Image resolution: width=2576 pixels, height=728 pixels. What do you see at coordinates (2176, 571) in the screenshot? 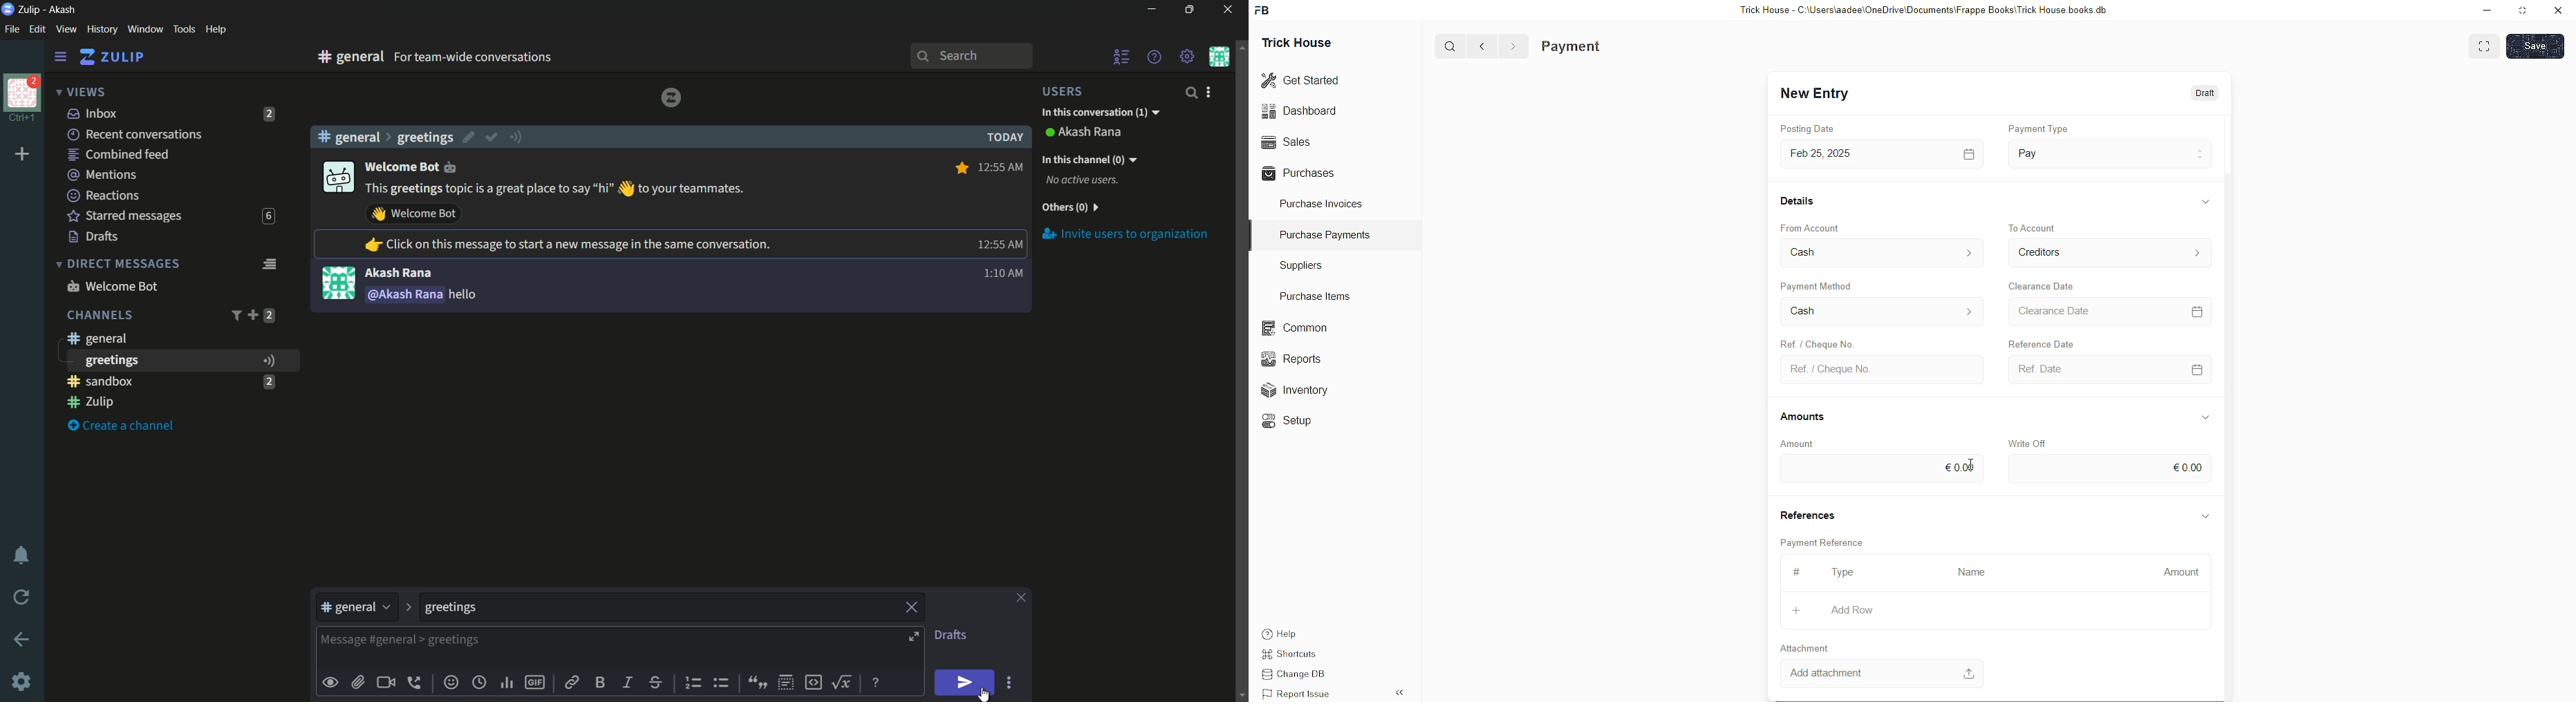
I see `Amount` at bounding box center [2176, 571].